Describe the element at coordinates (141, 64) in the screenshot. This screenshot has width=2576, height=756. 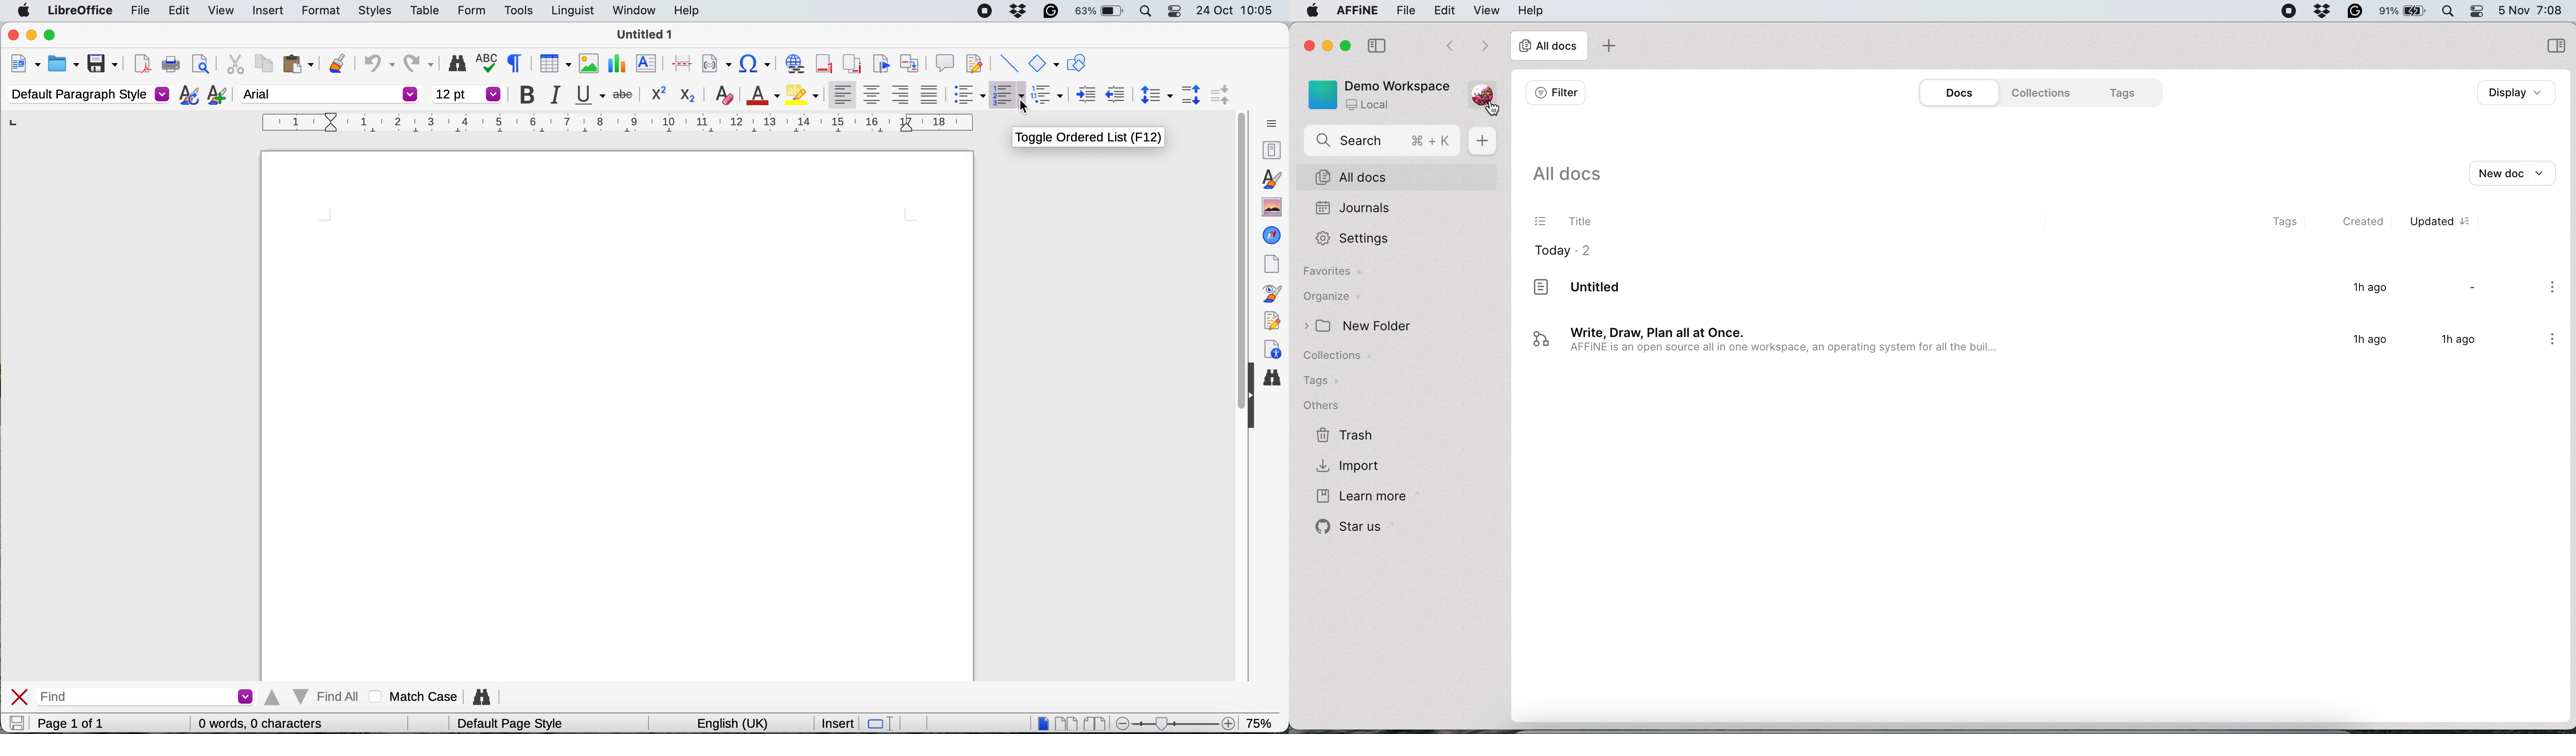
I see `export directly as pdf` at that location.